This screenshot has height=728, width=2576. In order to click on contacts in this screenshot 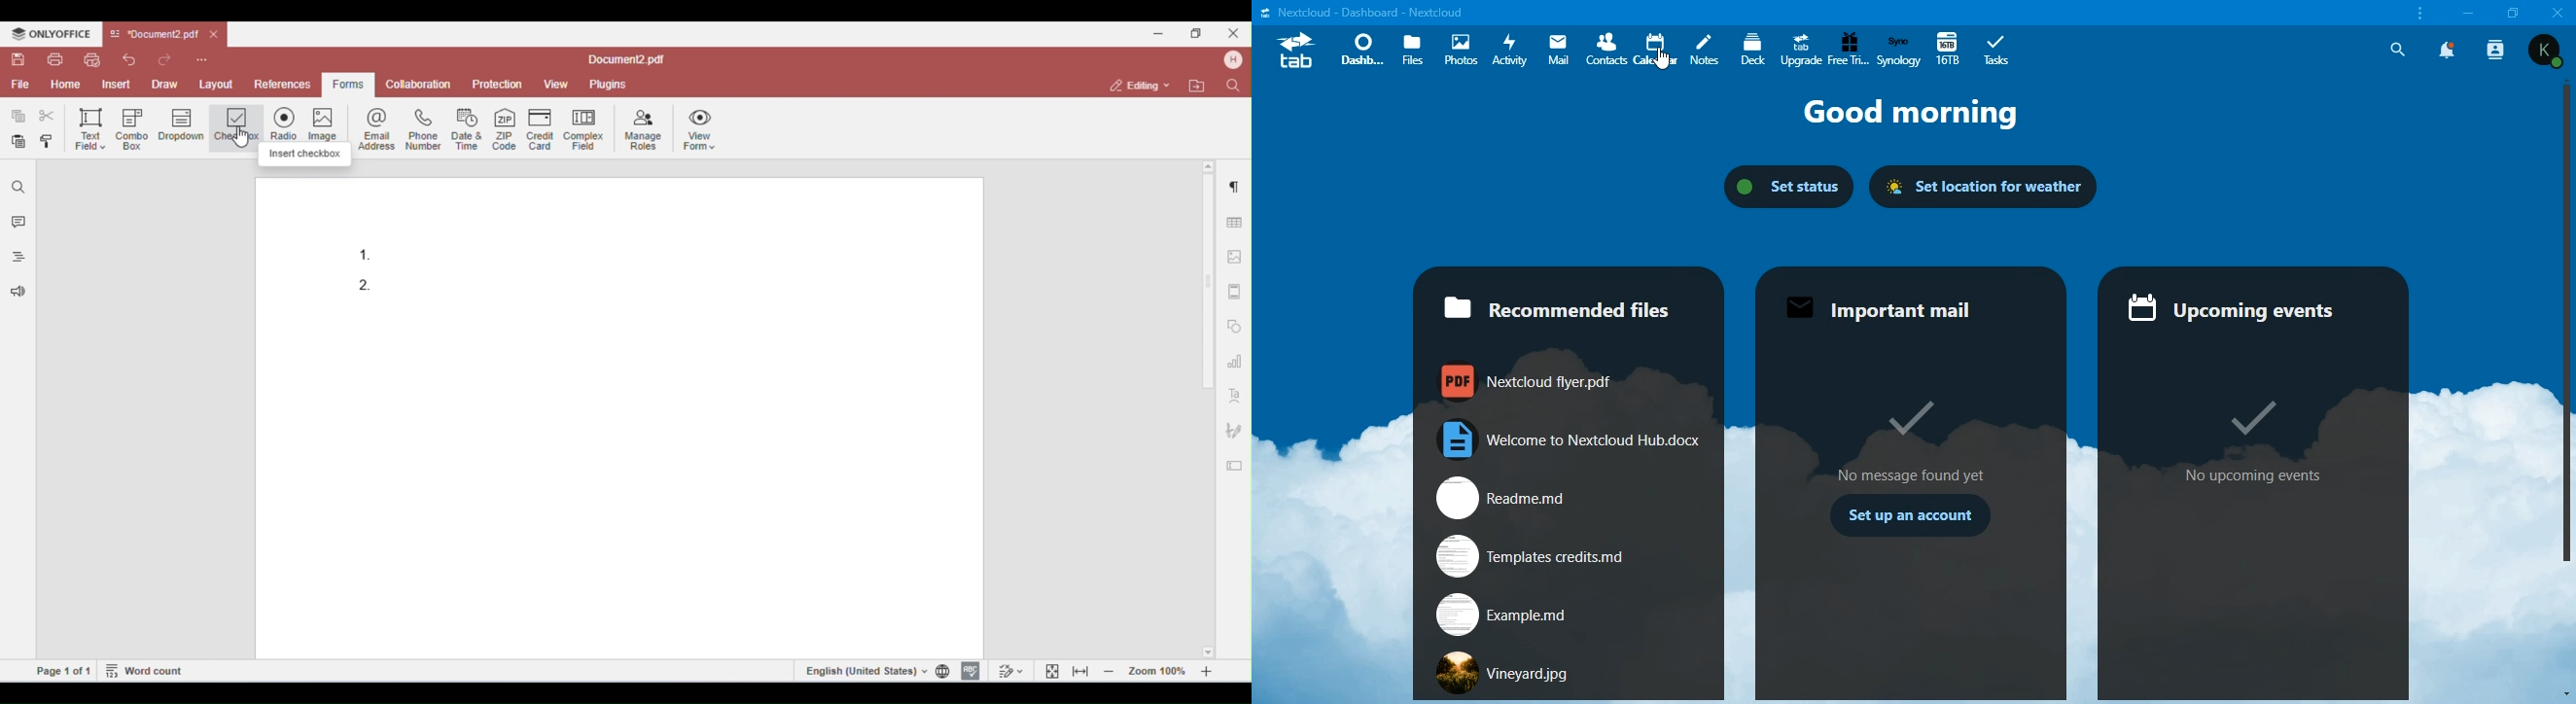, I will do `click(1606, 47)`.